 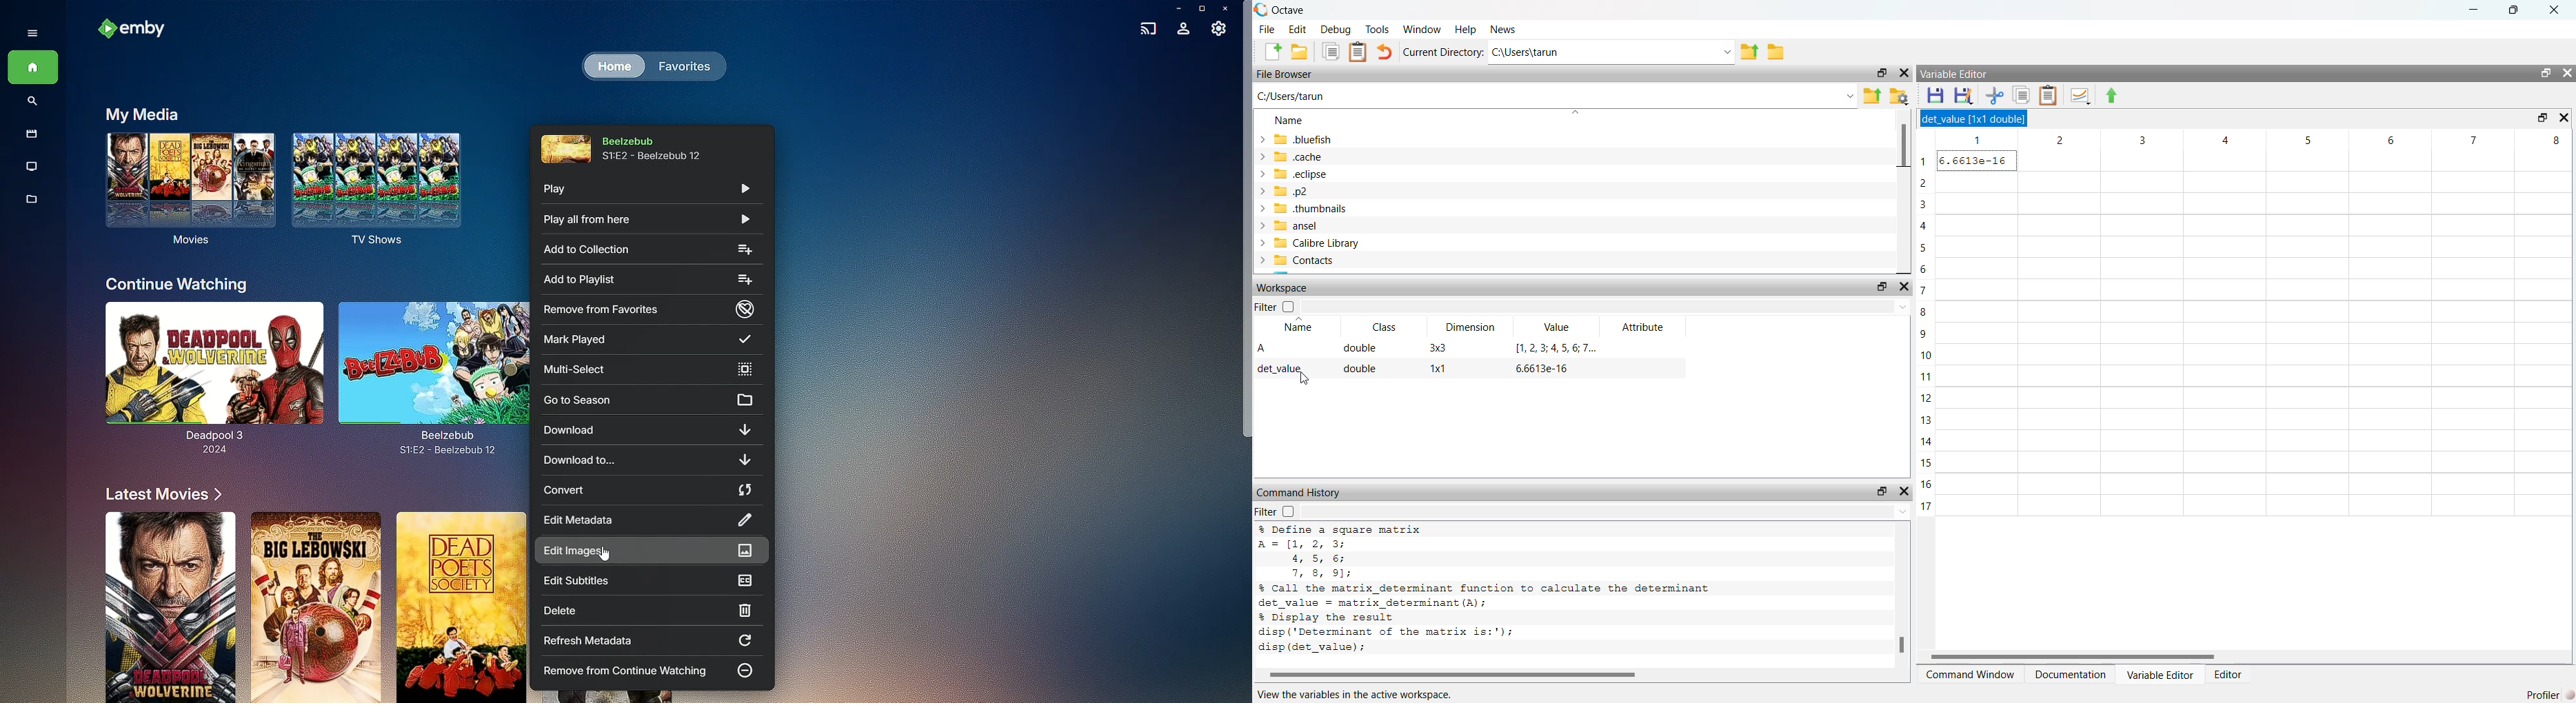 I want to click on one directory up, so click(x=1749, y=51).